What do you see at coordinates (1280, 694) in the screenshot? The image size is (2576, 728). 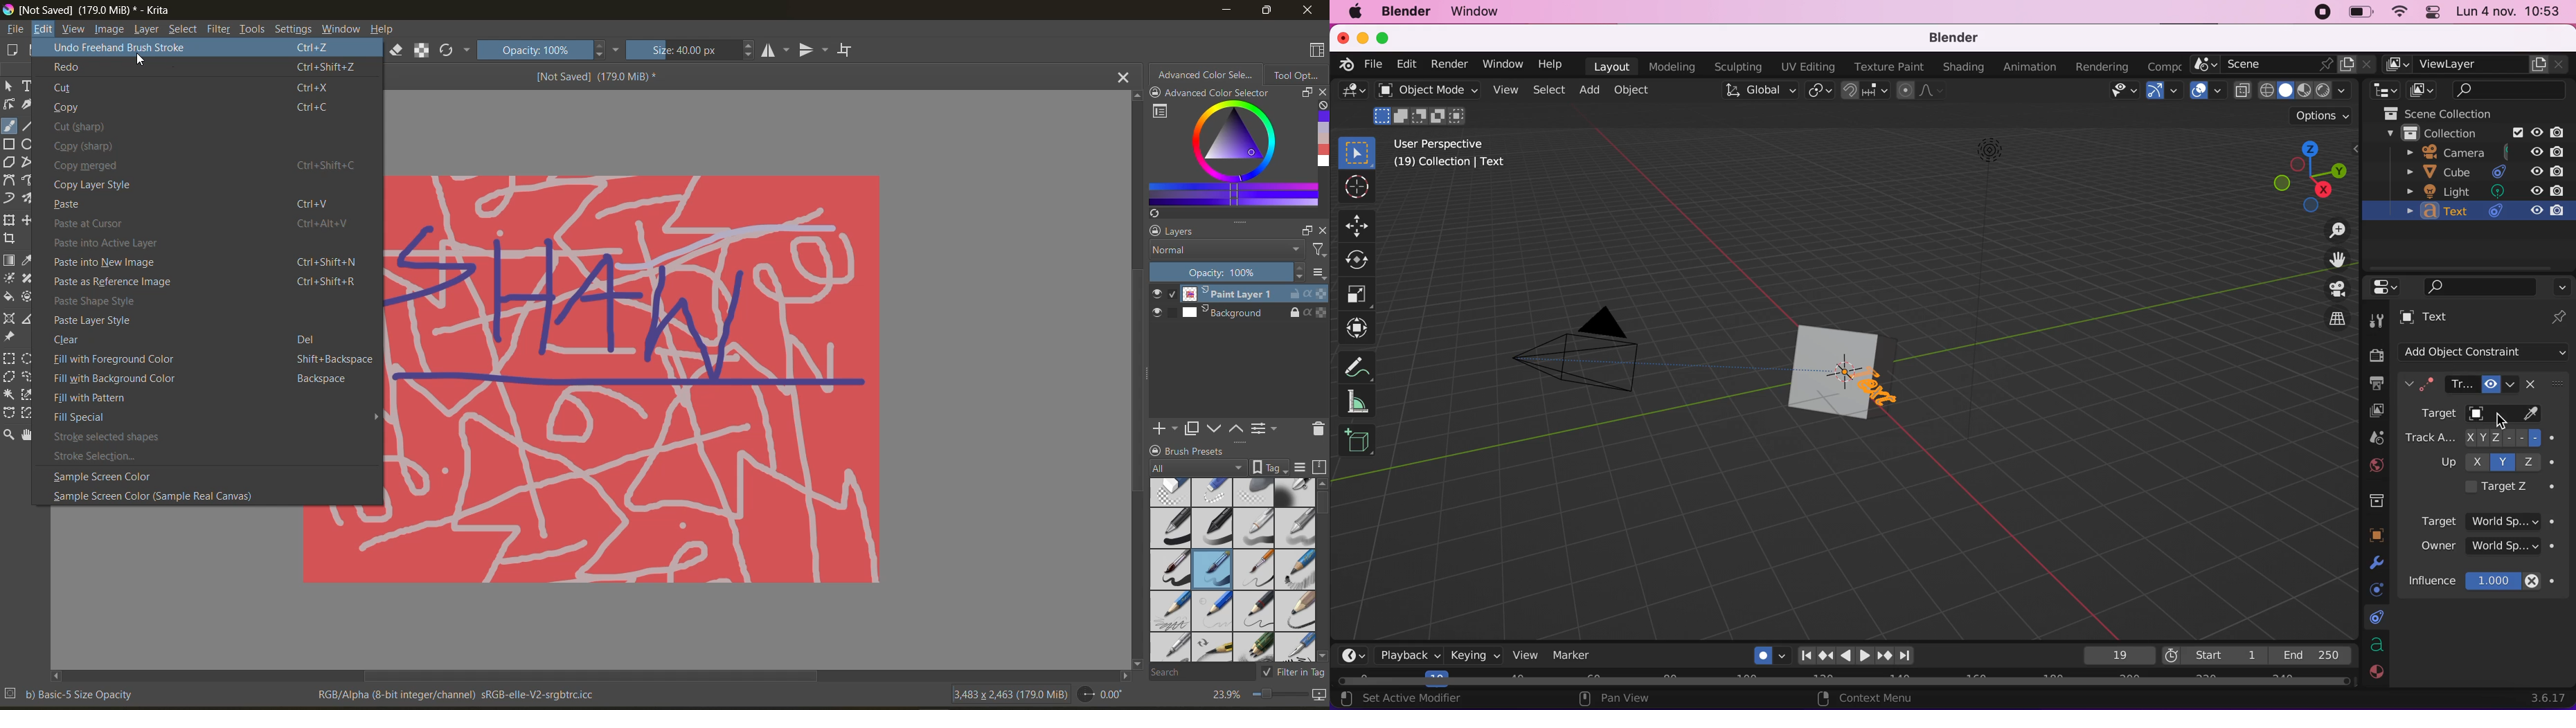 I see `zoom` at bounding box center [1280, 694].